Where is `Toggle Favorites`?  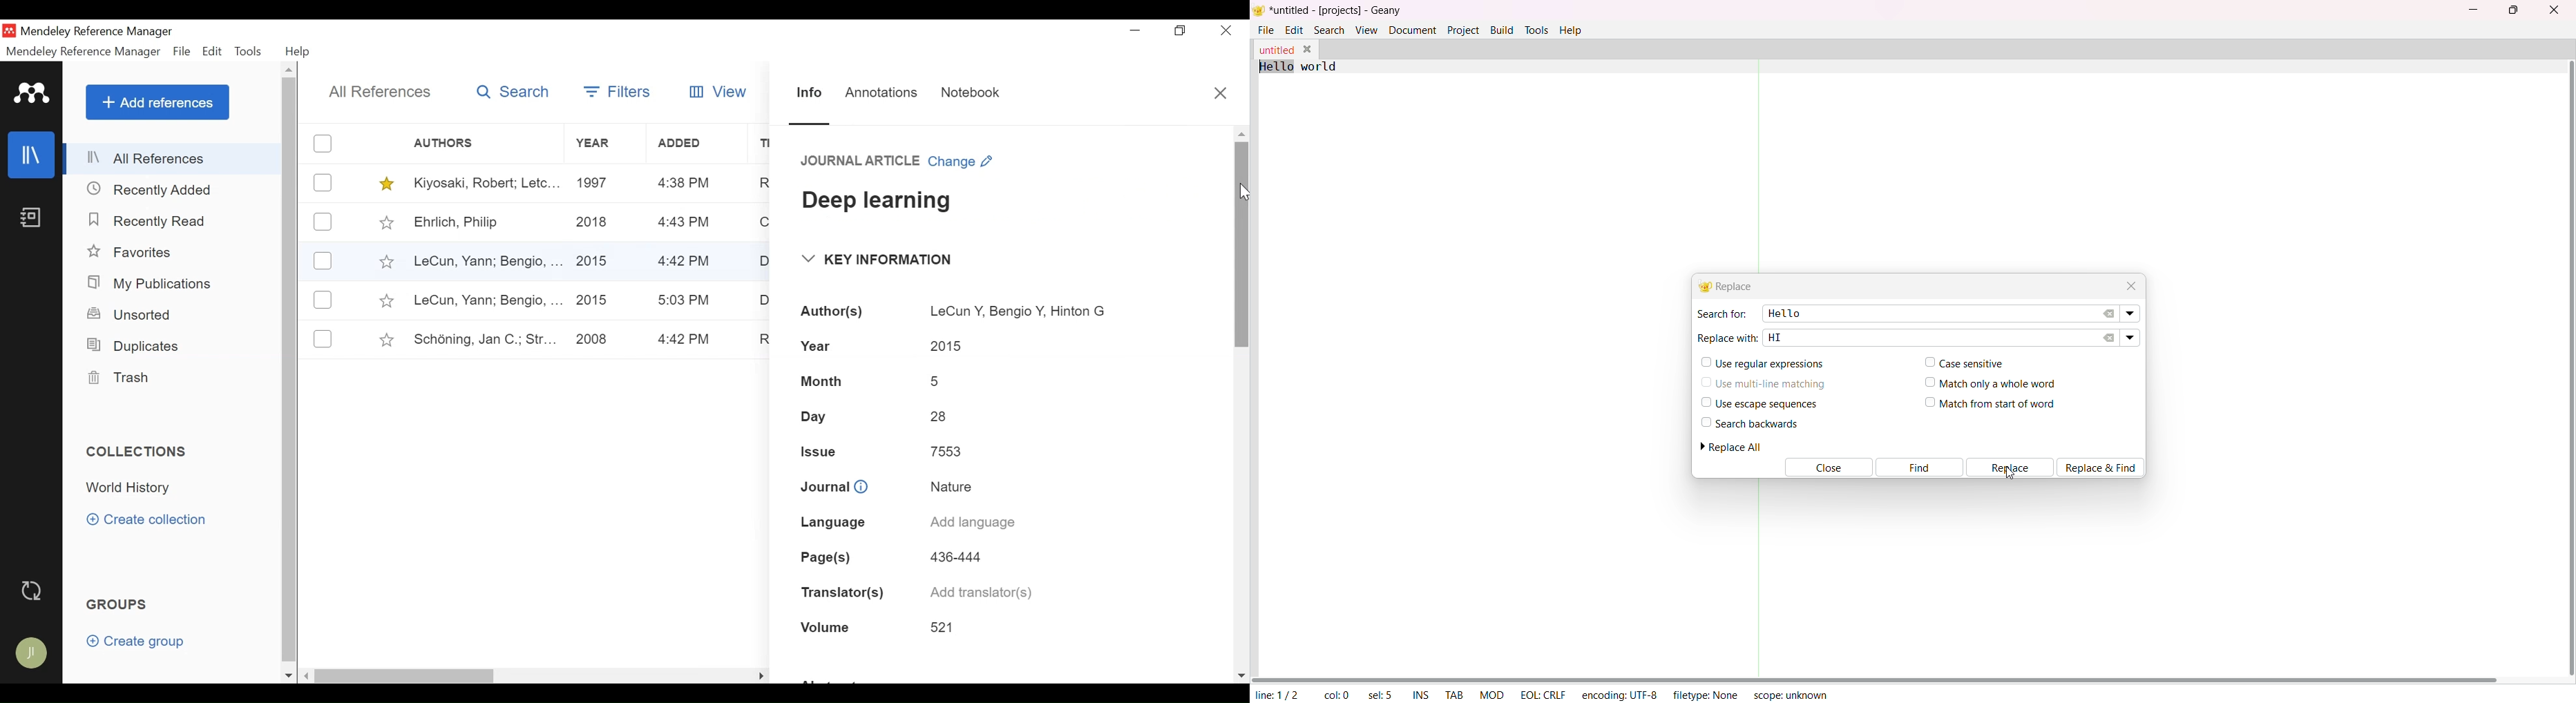
Toggle Favorites is located at coordinates (386, 222).